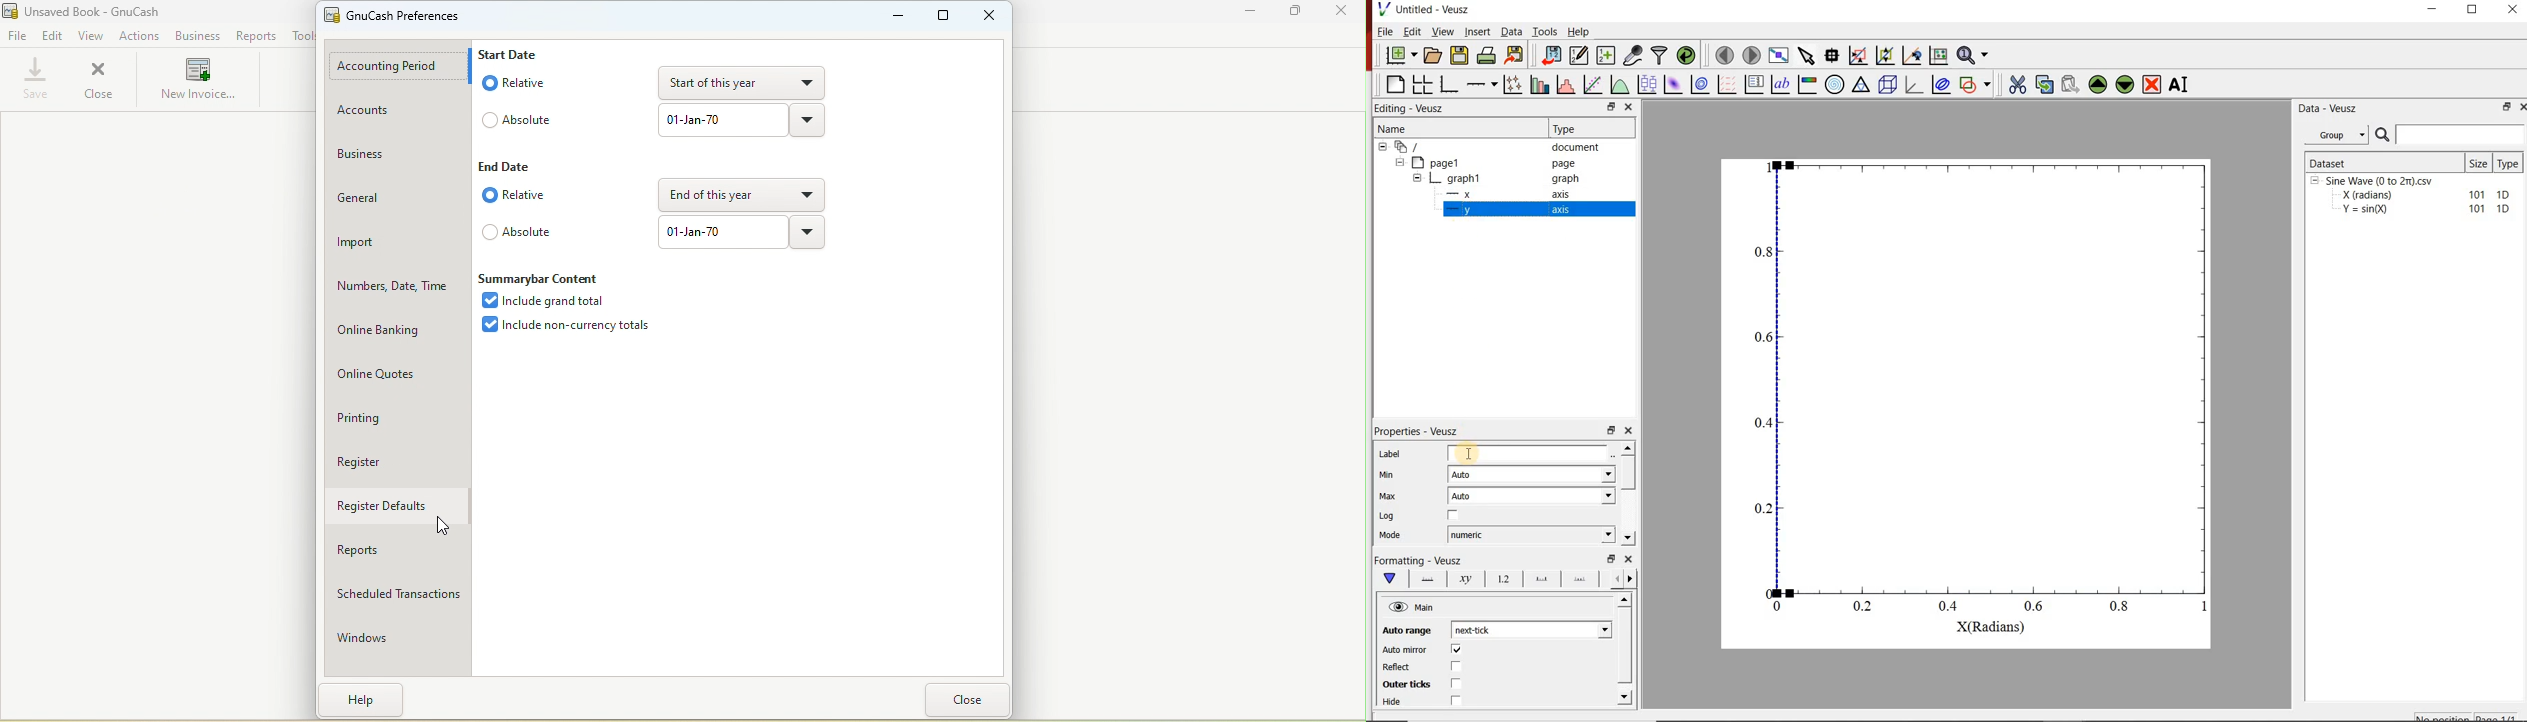  What do you see at coordinates (256, 36) in the screenshot?
I see `Reports` at bounding box center [256, 36].